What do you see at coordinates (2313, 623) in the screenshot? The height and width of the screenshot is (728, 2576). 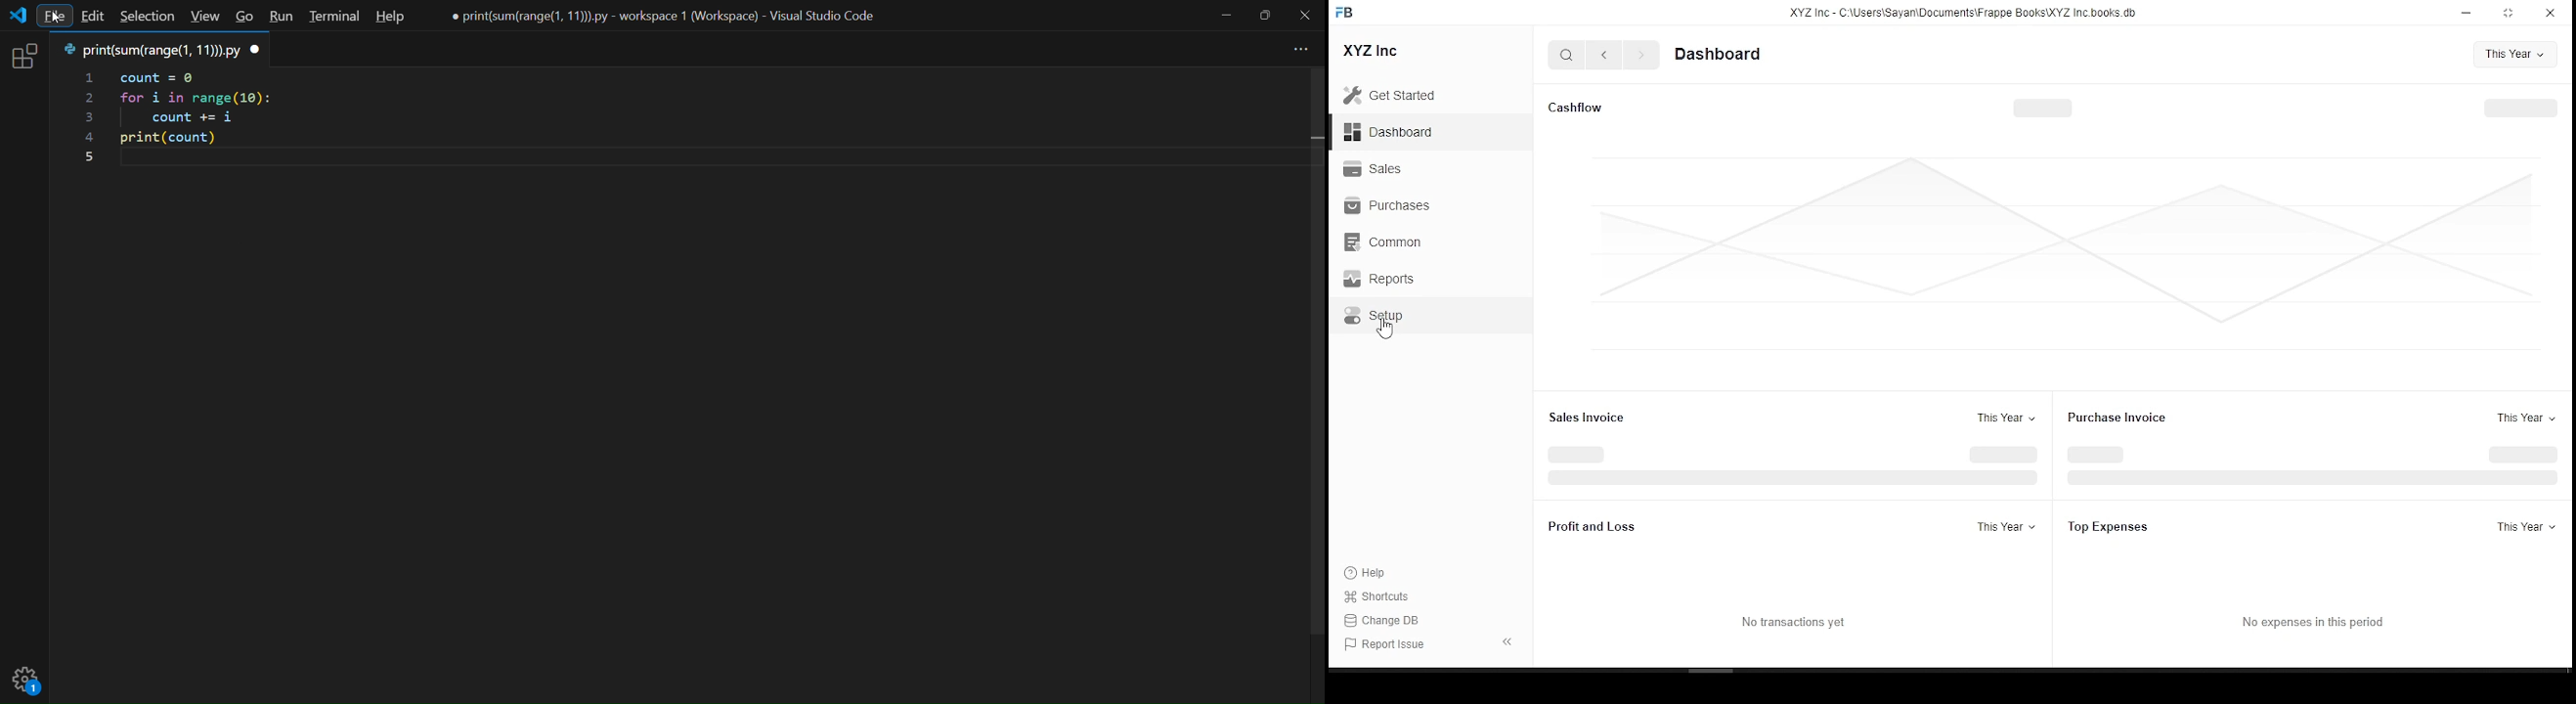 I see `no expenses in this period` at bounding box center [2313, 623].